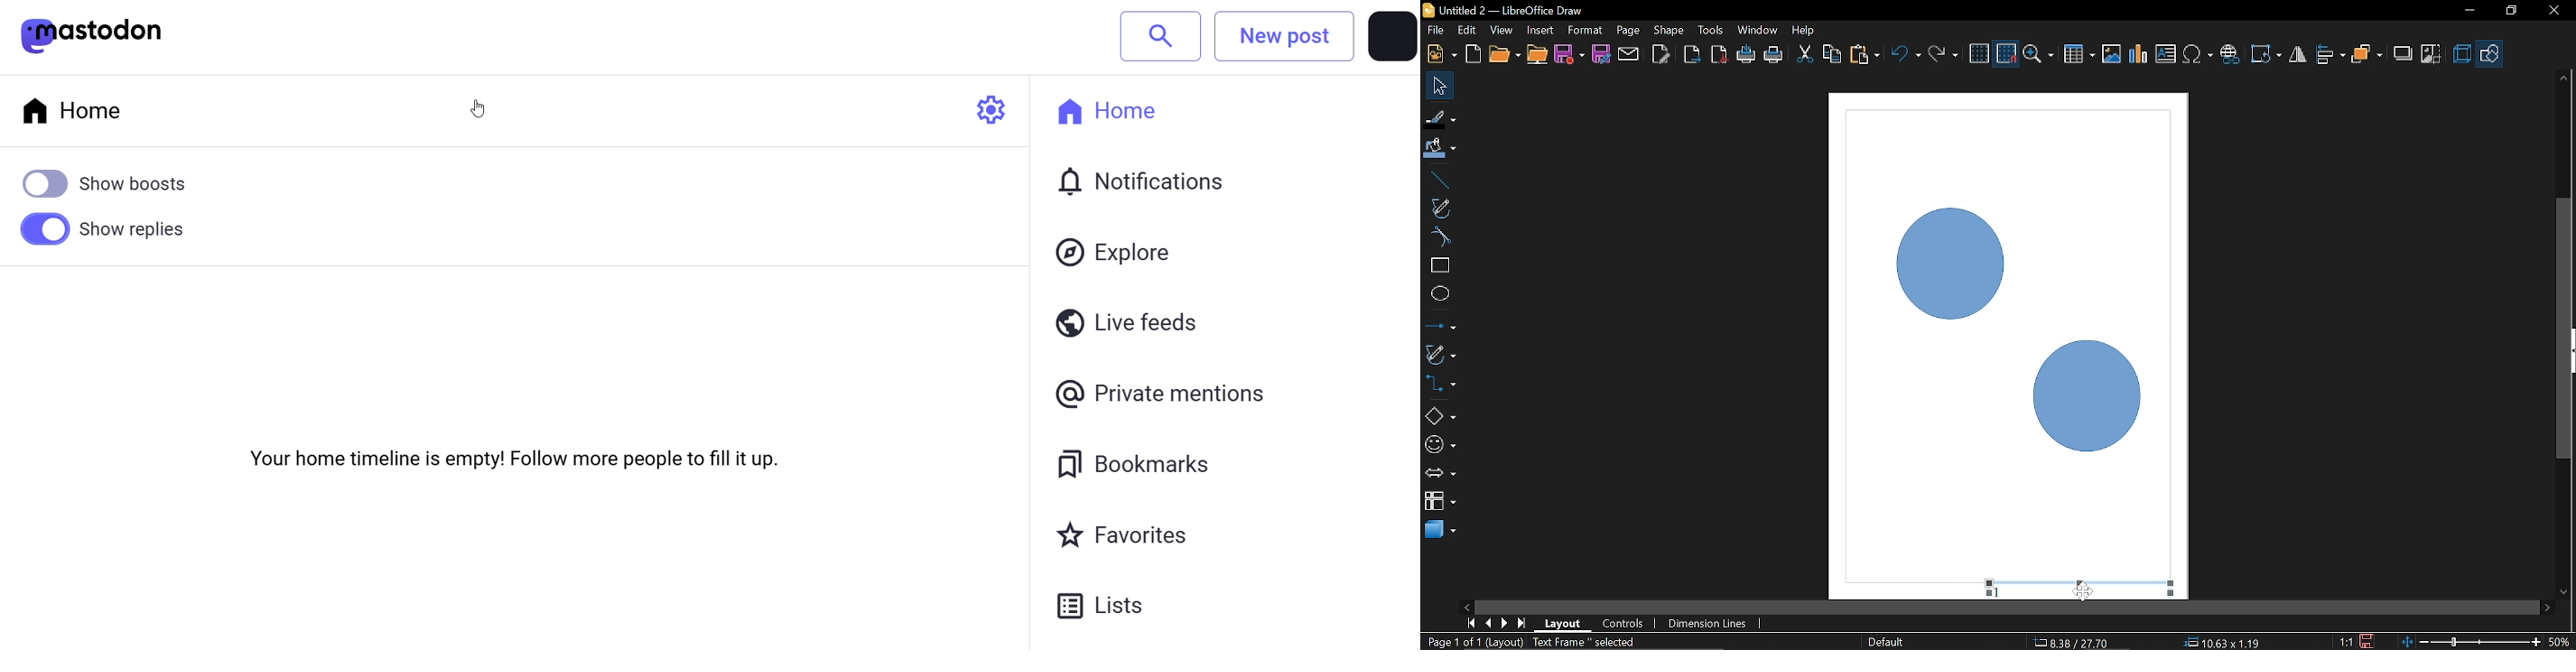  Describe the element at coordinates (2473, 640) in the screenshot. I see `Change zoom` at that location.